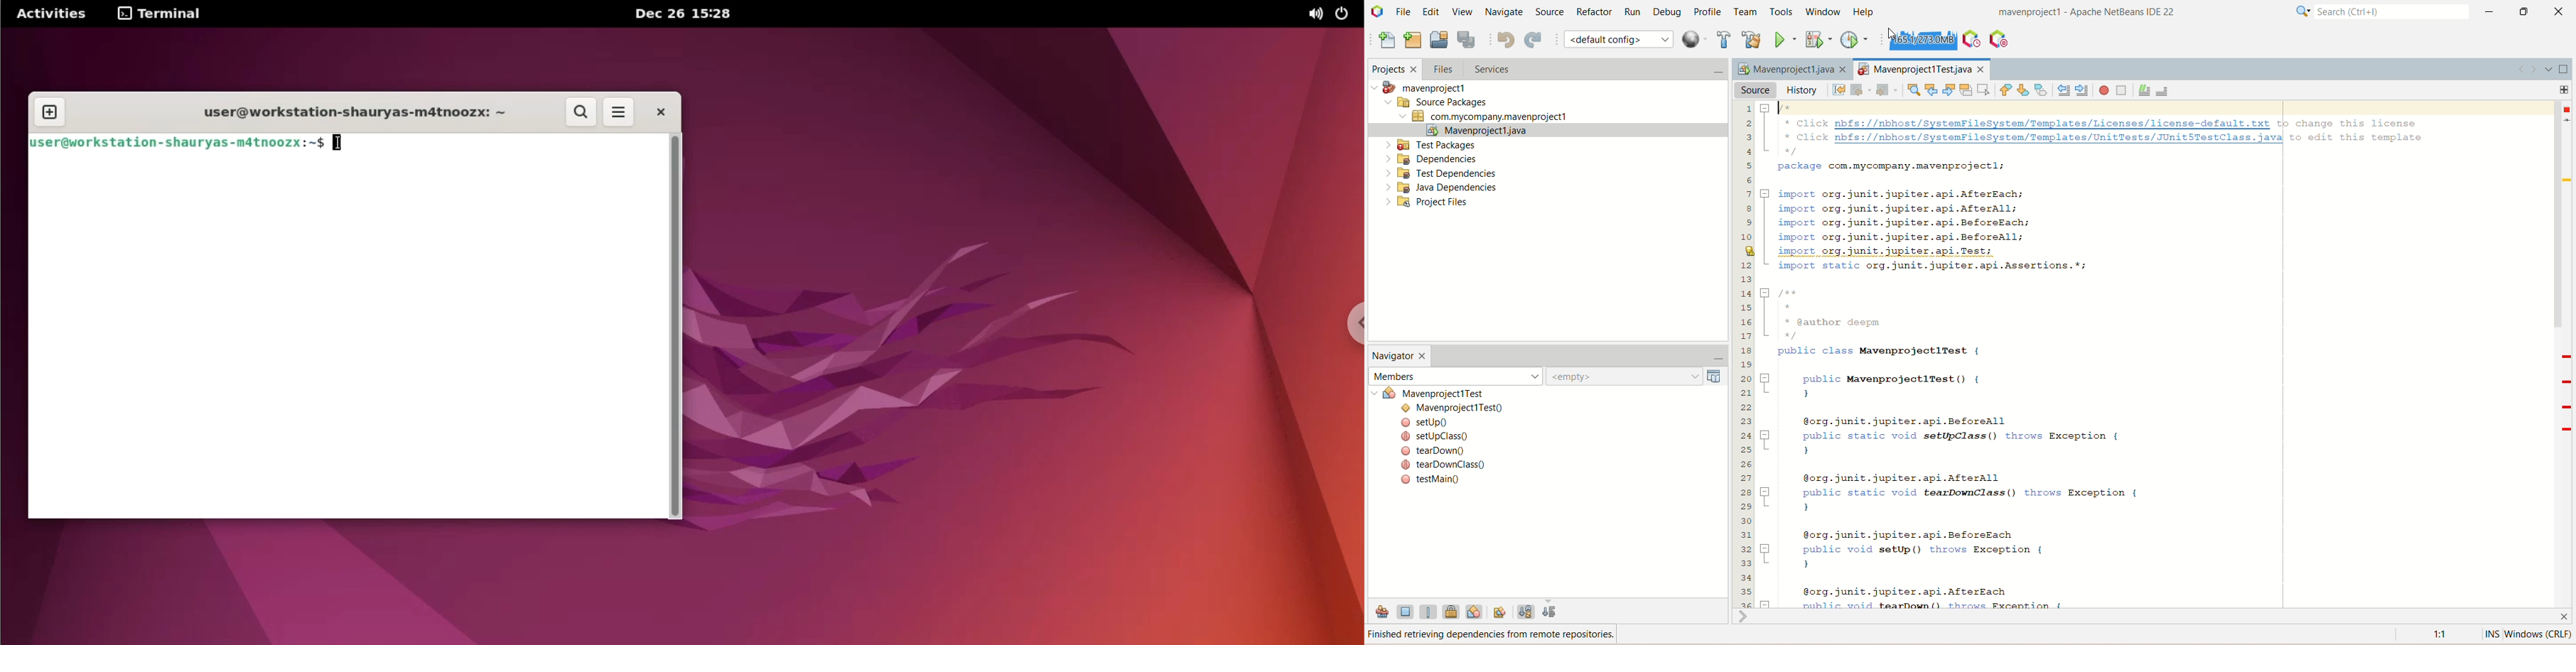 The height and width of the screenshot is (672, 2576). What do you see at coordinates (177, 145) in the screenshot?
I see `user@workstation -shauryas-m4tnoozx:~$` at bounding box center [177, 145].